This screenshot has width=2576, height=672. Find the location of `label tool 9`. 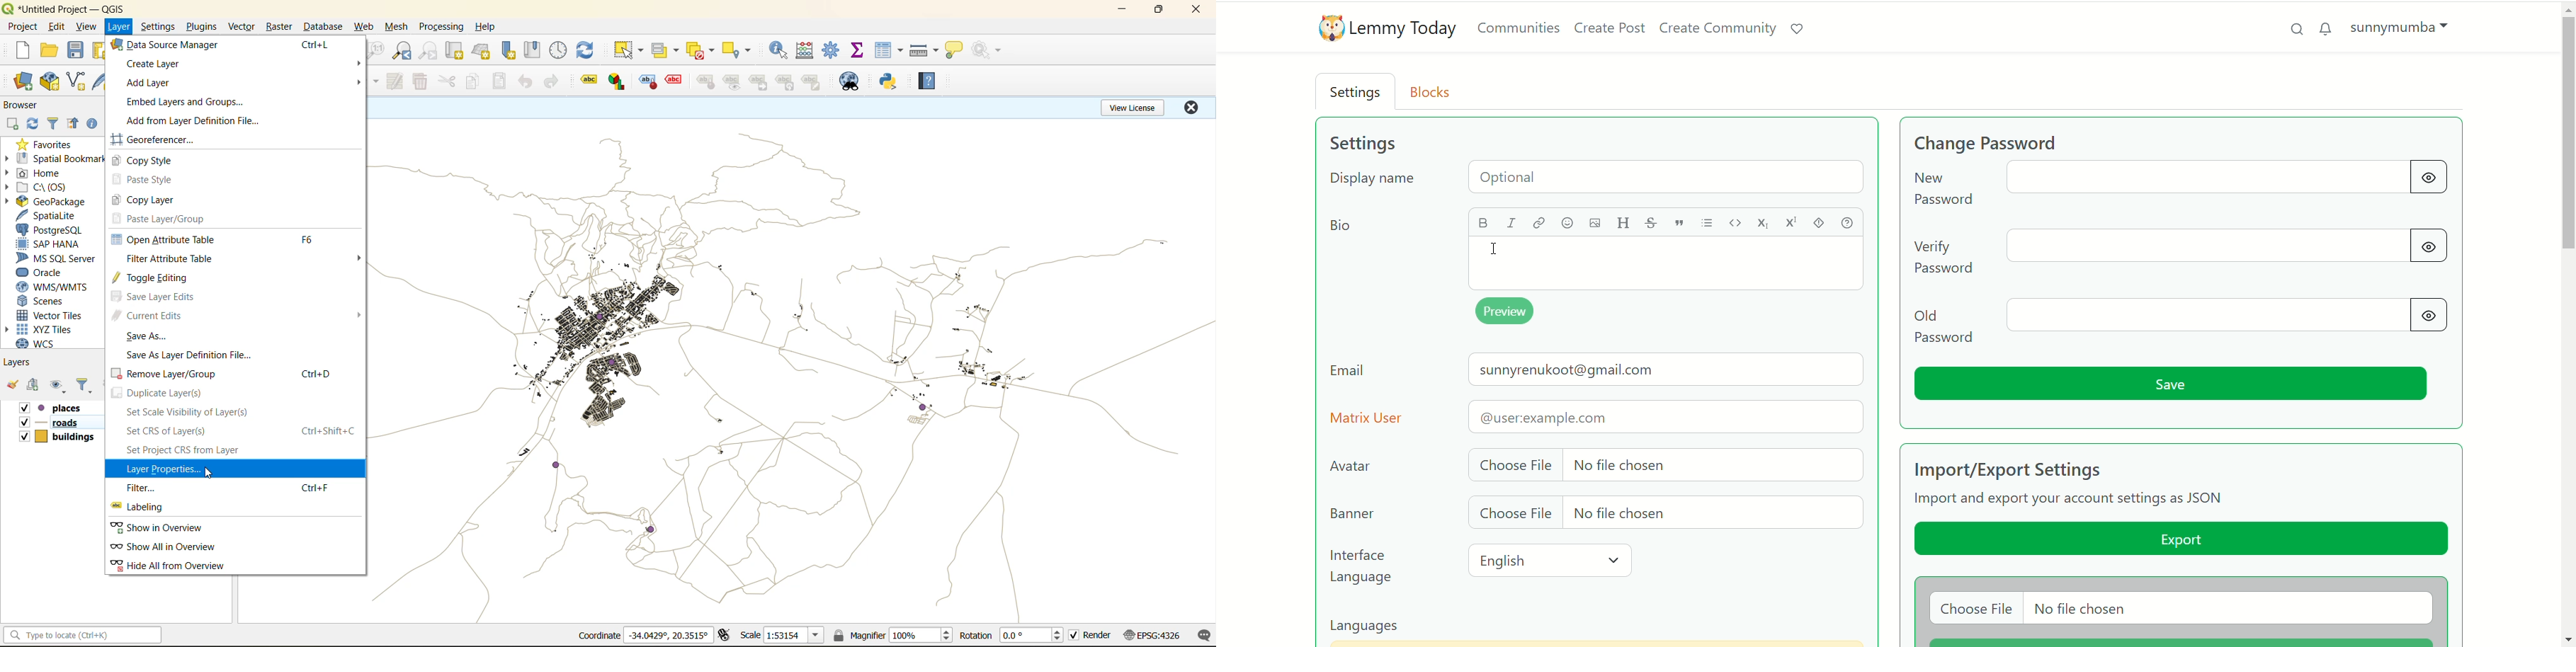

label tool 9 is located at coordinates (813, 84).